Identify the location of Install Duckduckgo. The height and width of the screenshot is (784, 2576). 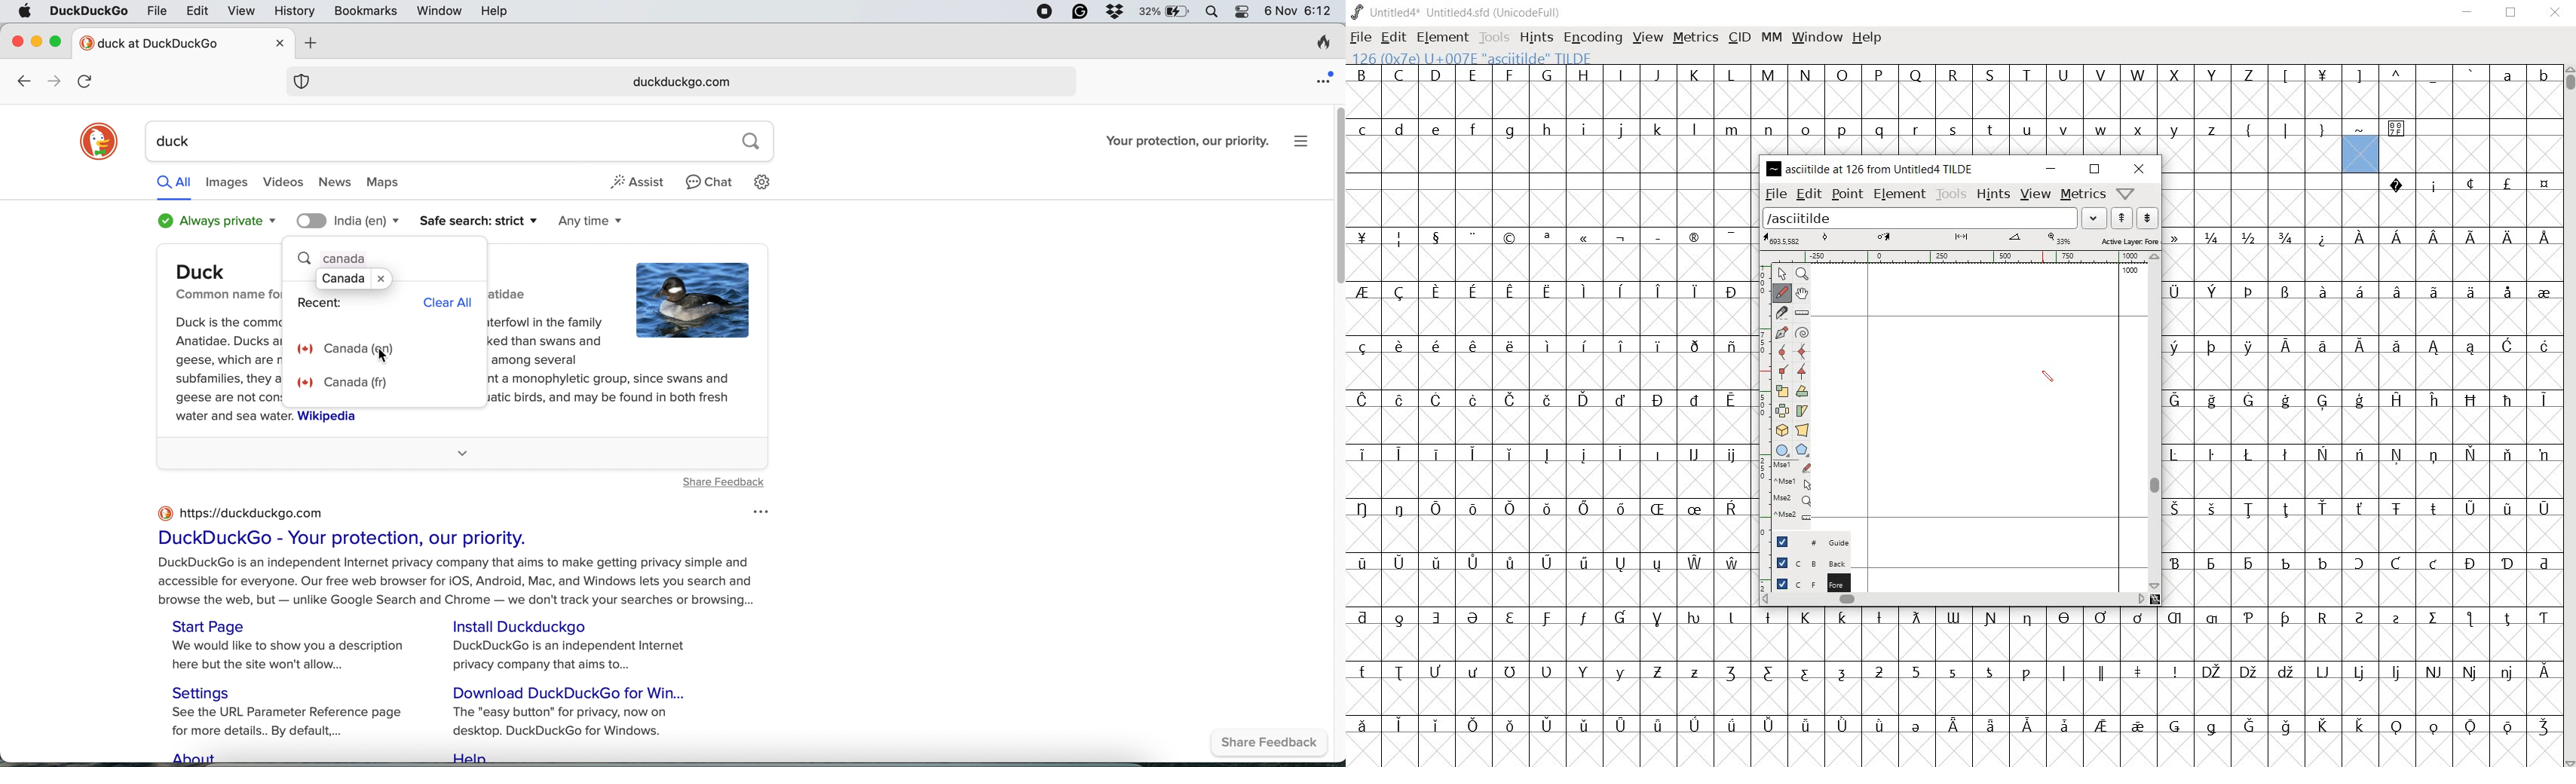
(527, 626).